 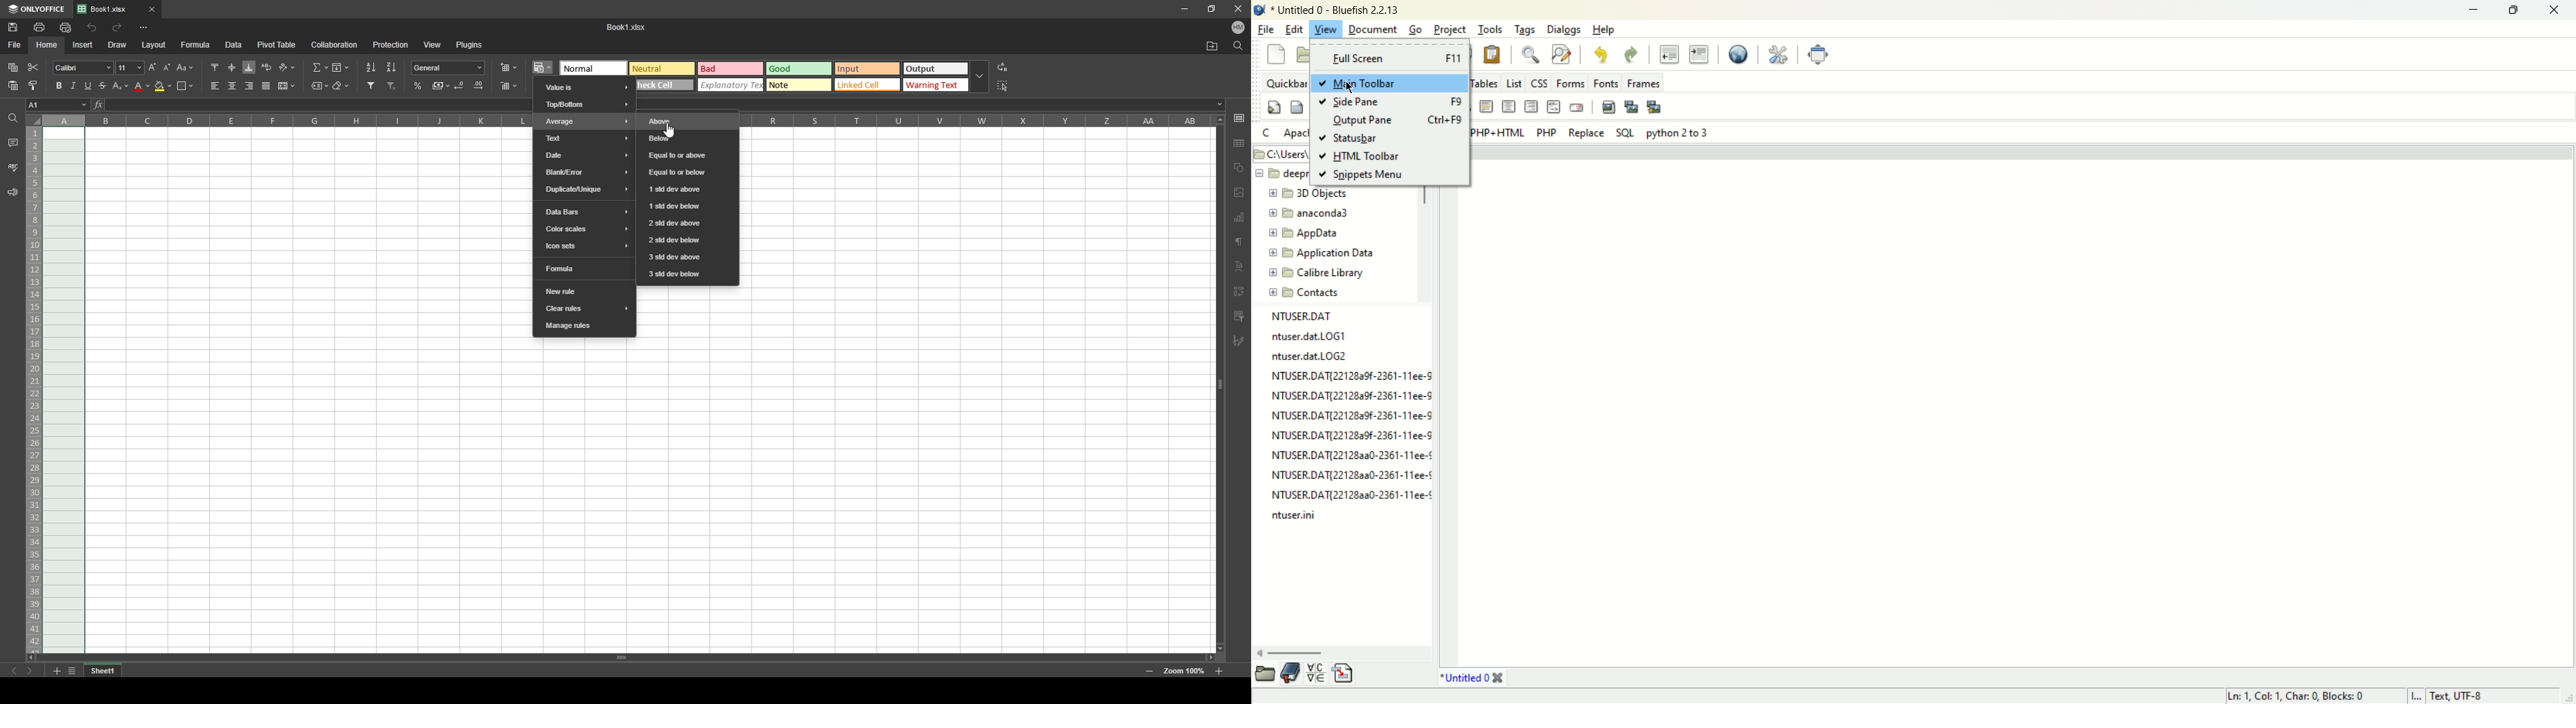 I want to click on close, so click(x=2557, y=10).